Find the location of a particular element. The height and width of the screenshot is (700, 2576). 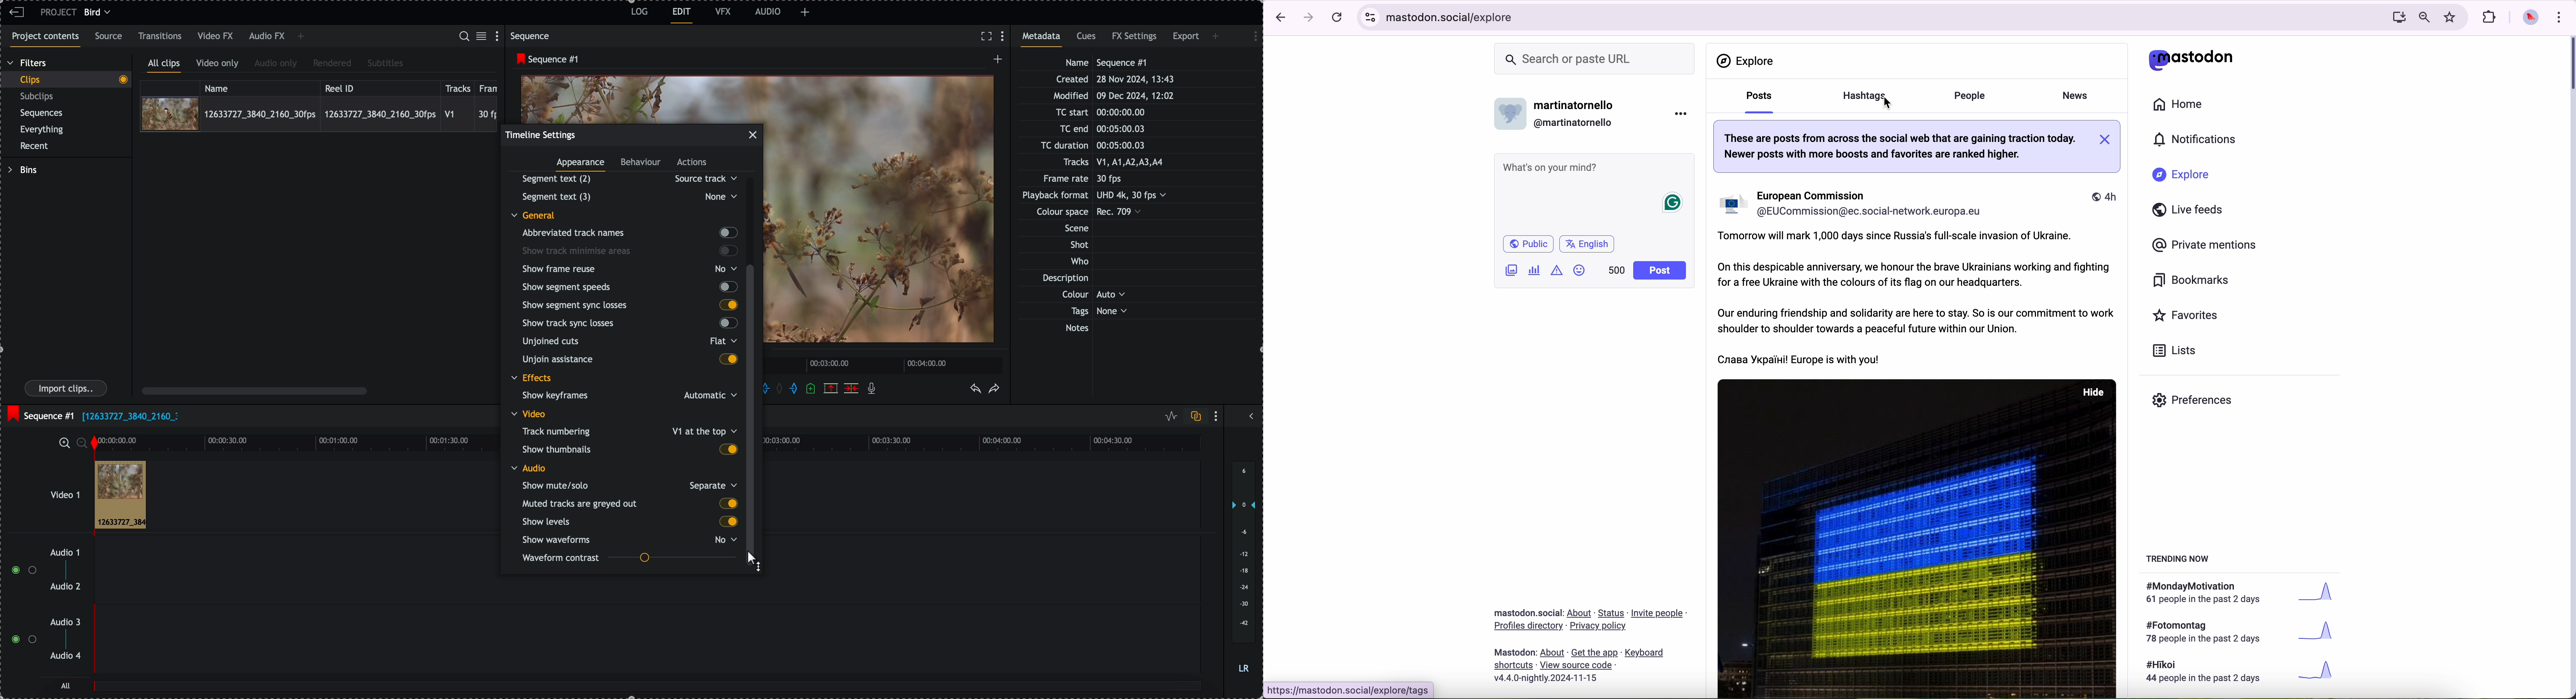

actions is located at coordinates (692, 163).